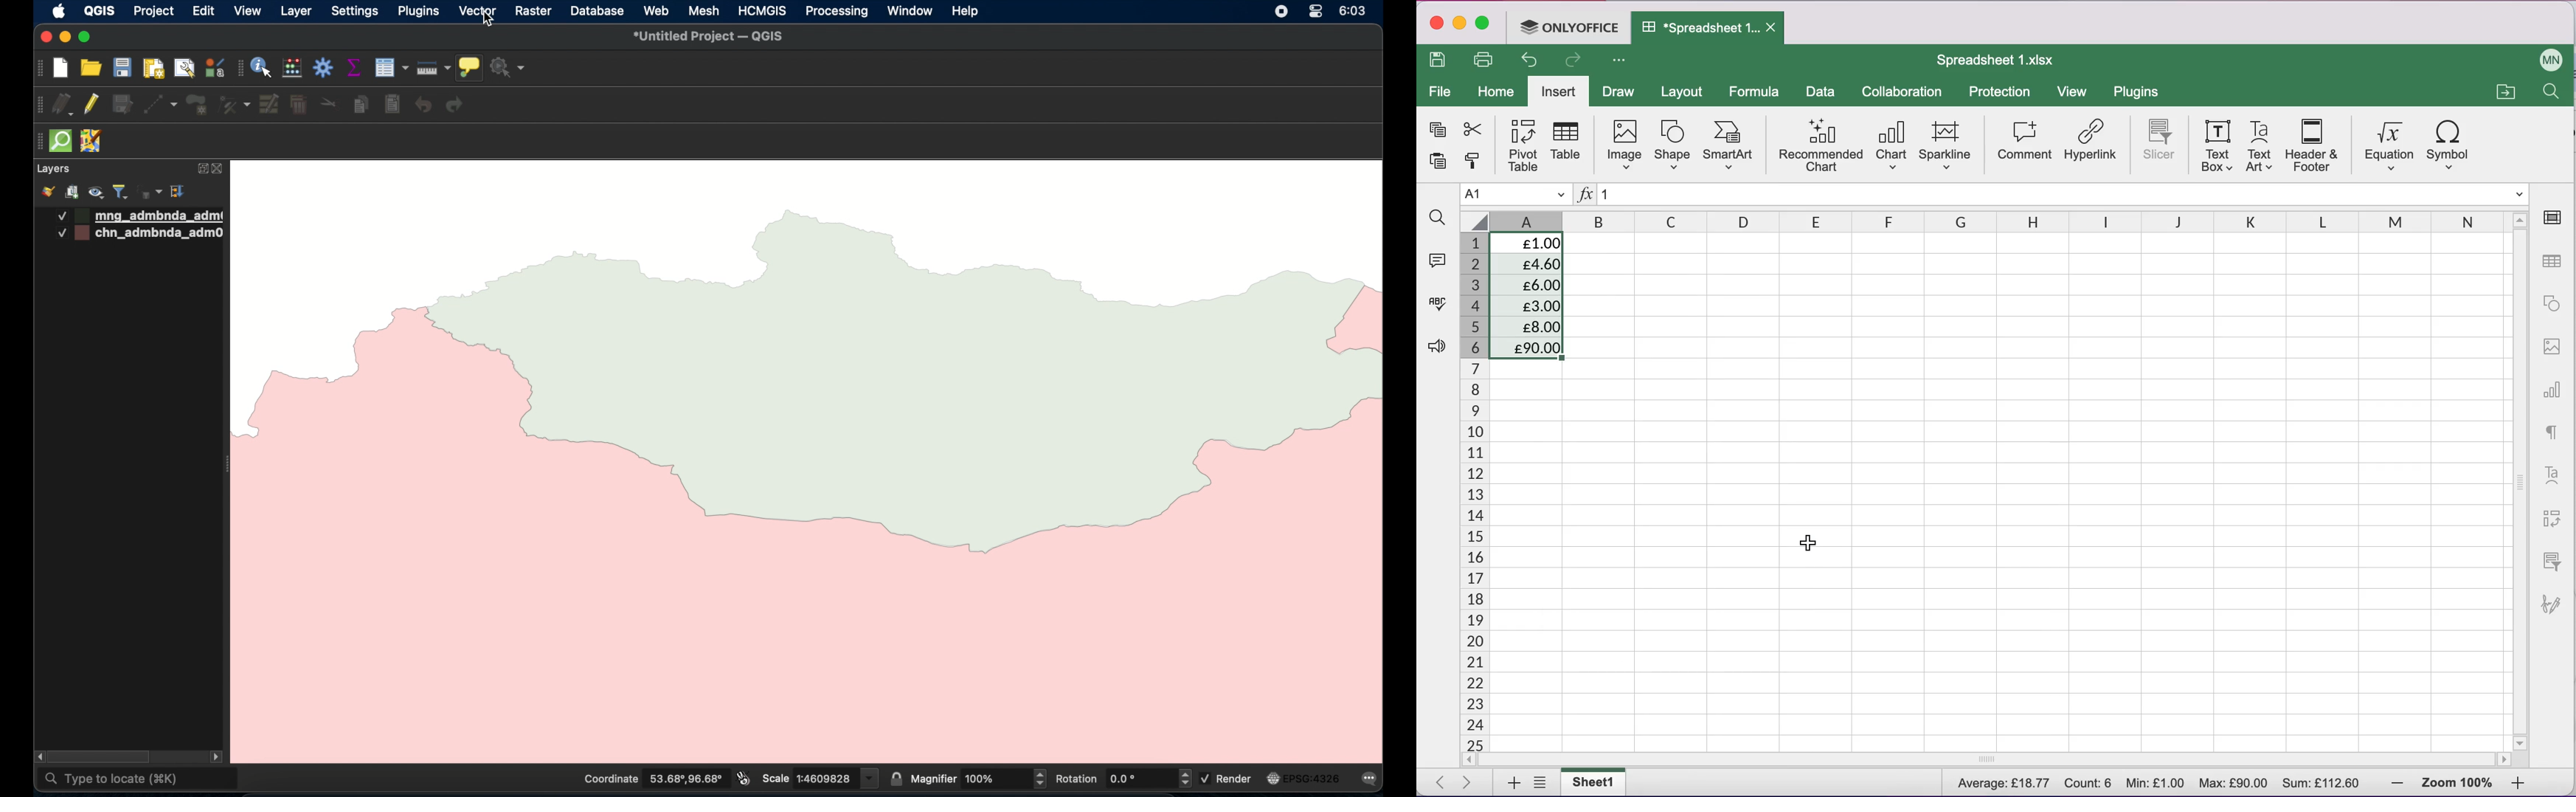 The width and height of the screenshot is (2576, 812). What do you see at coordinates (1984, 219) in the screenshot?
I see `columns` at bounding box center [1984, 219].